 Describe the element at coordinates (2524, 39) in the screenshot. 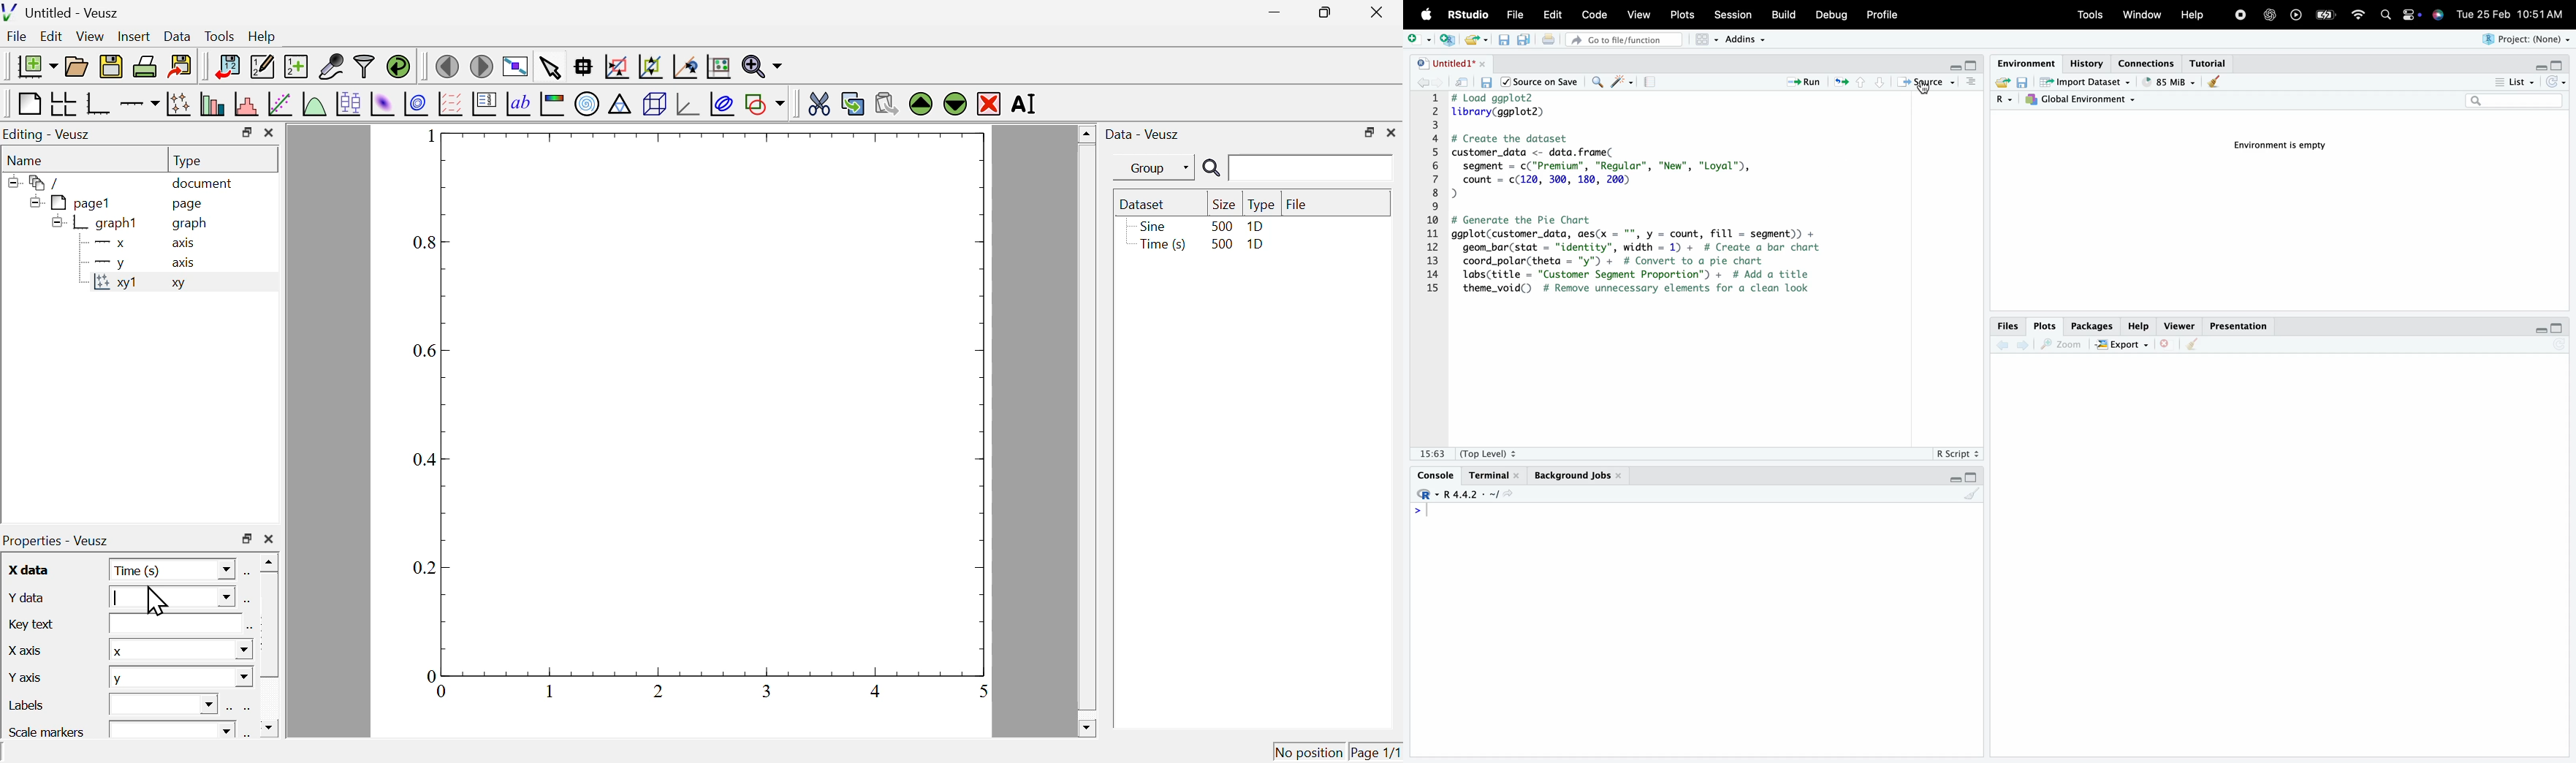

I see `Project: (None)` at that location.